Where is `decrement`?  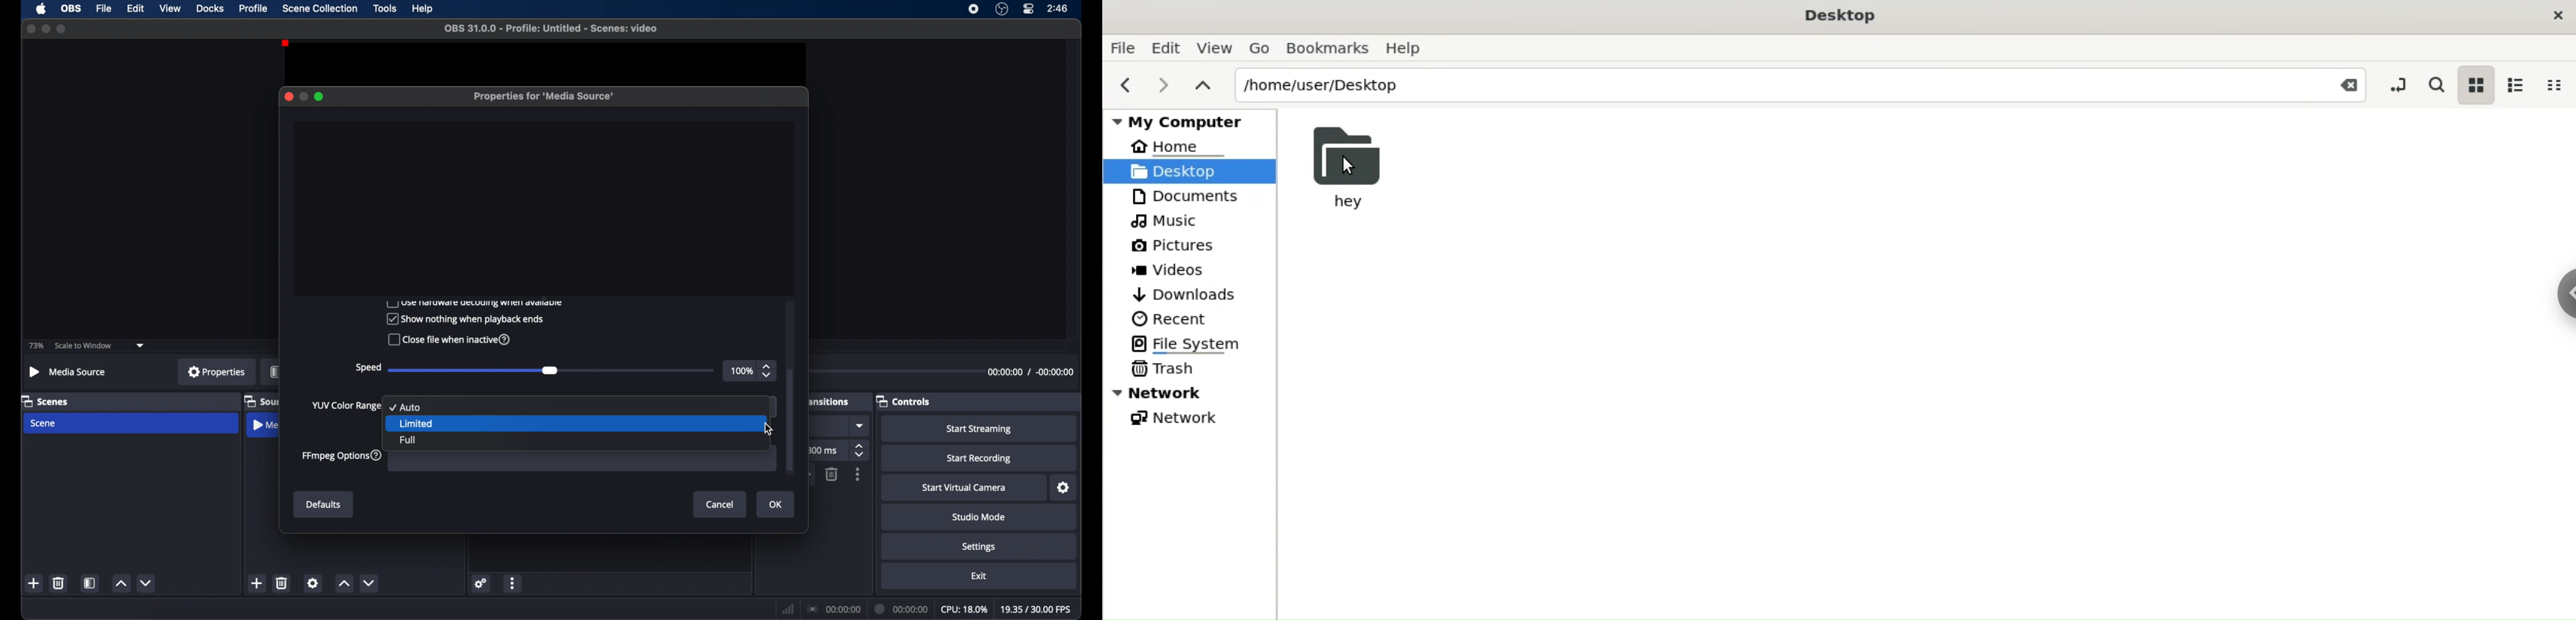
decrement is located at coordinates (147, 583).